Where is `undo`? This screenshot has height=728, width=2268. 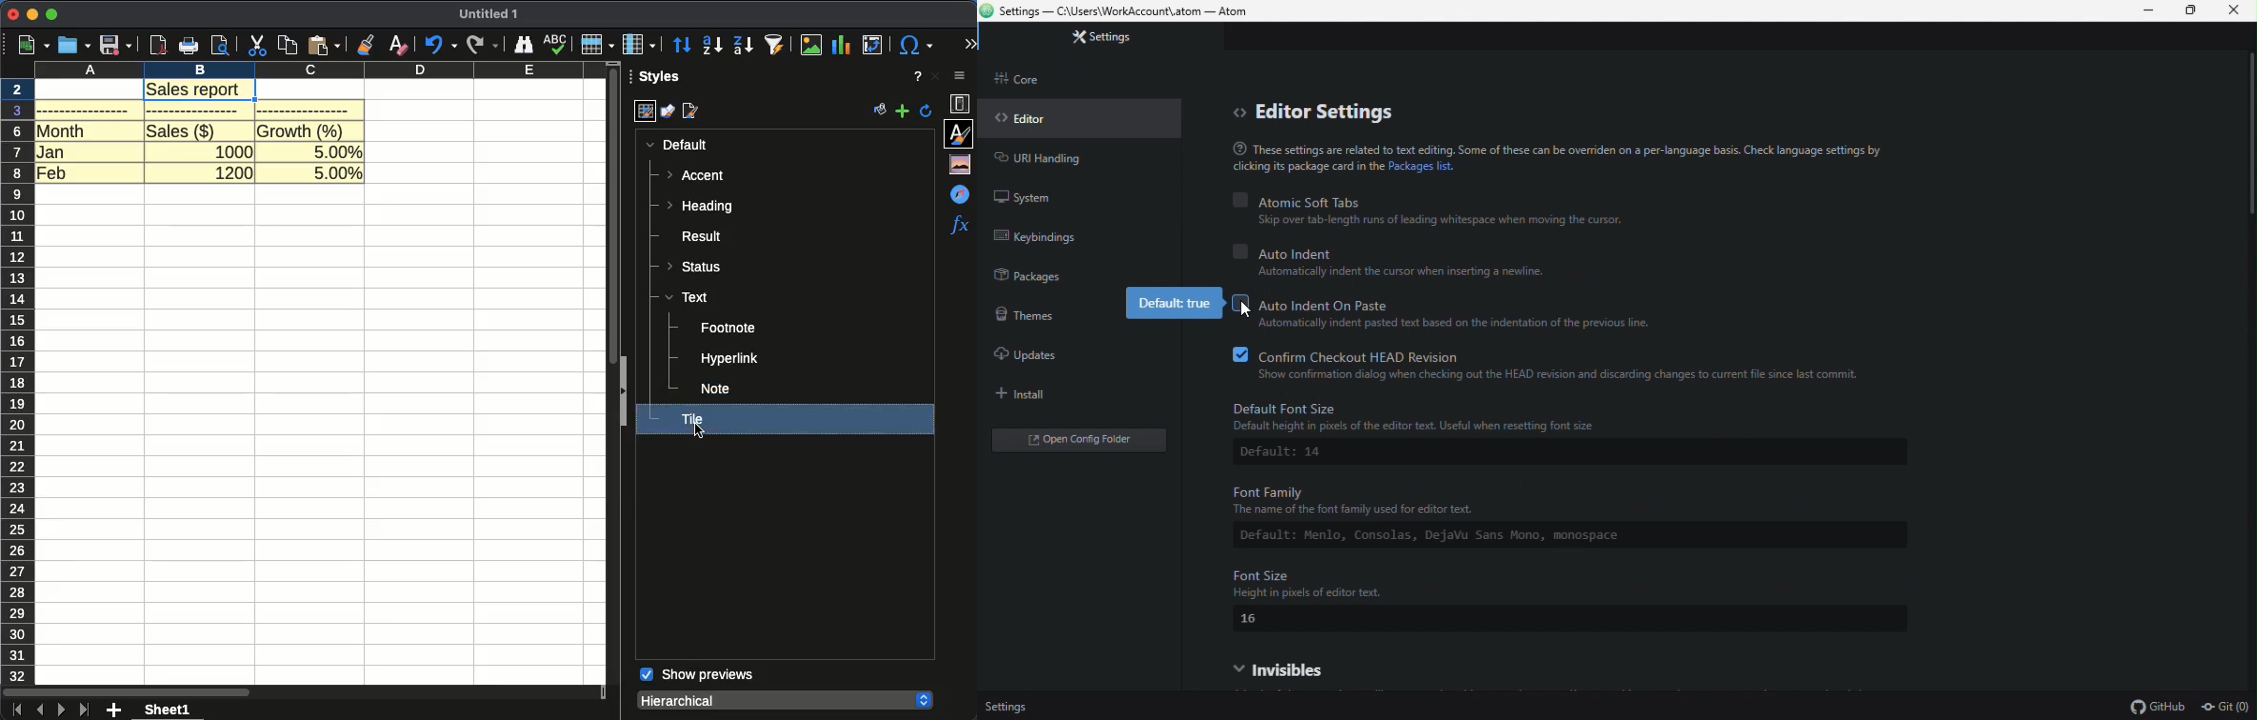 undo is located at coordinates (439, 45).